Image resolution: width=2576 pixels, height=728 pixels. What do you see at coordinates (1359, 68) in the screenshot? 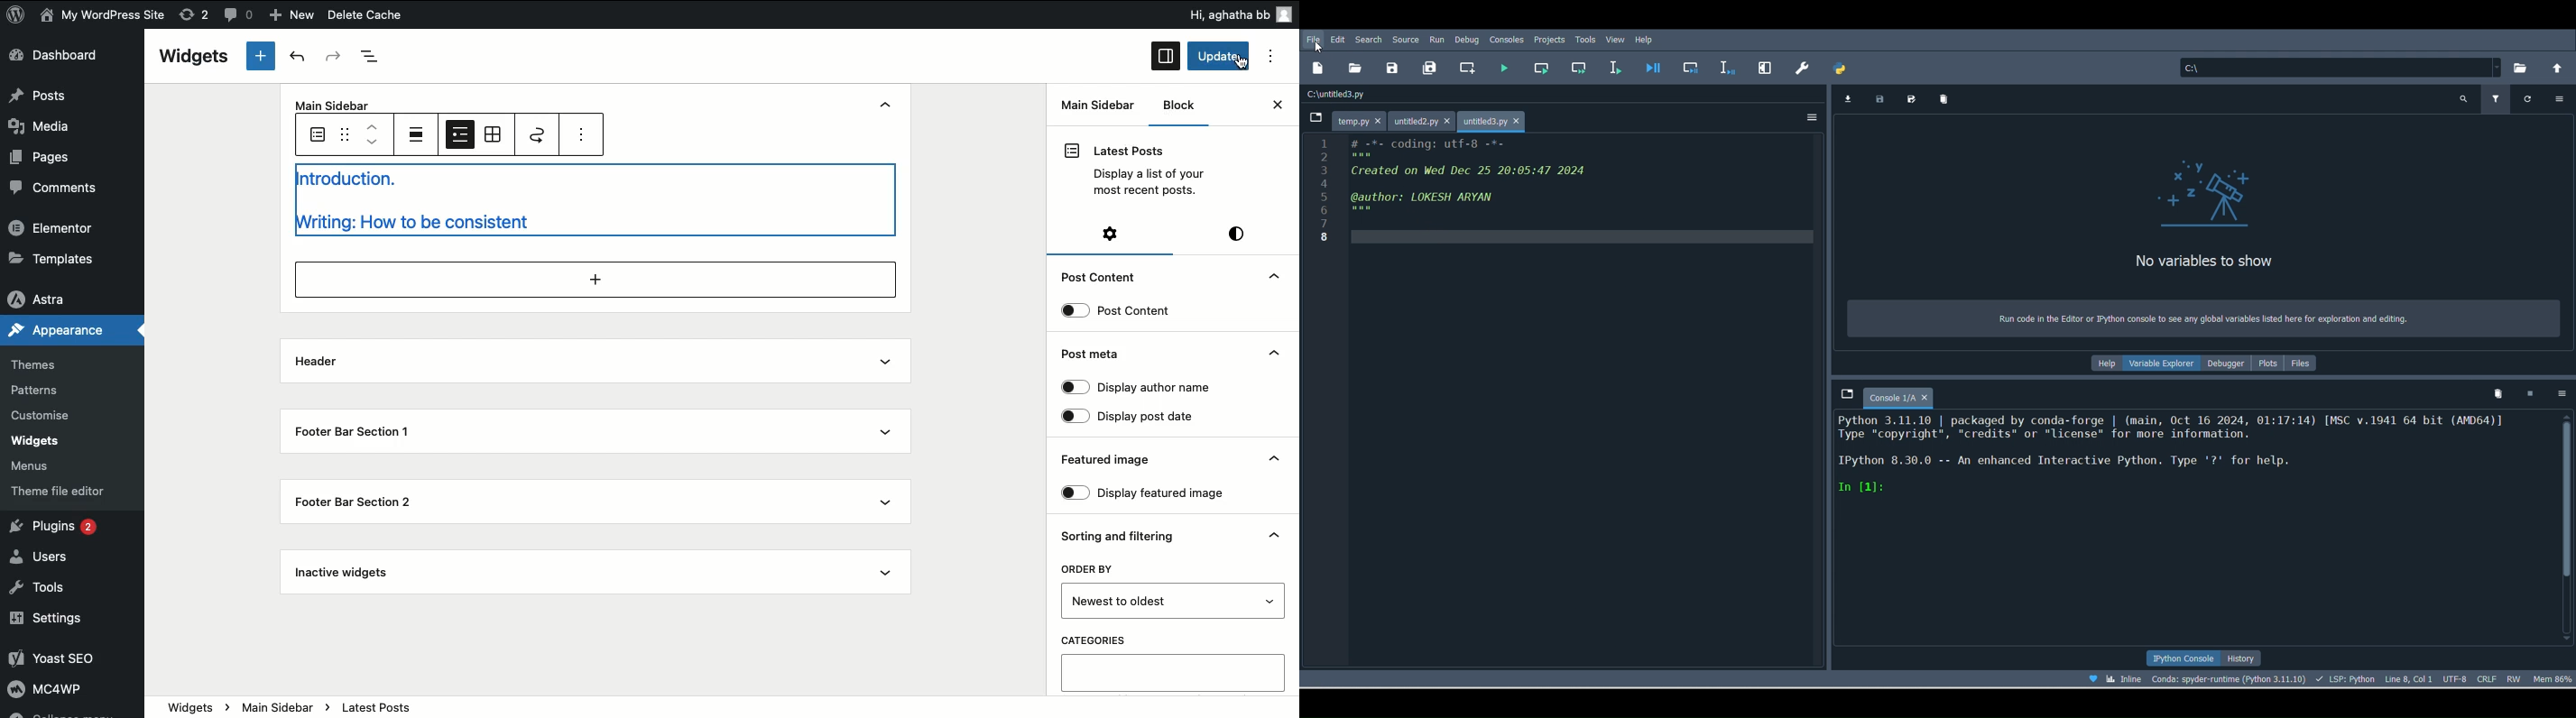
I see `Open file (Ctrl + O)` at bounding box center [1359, 68].